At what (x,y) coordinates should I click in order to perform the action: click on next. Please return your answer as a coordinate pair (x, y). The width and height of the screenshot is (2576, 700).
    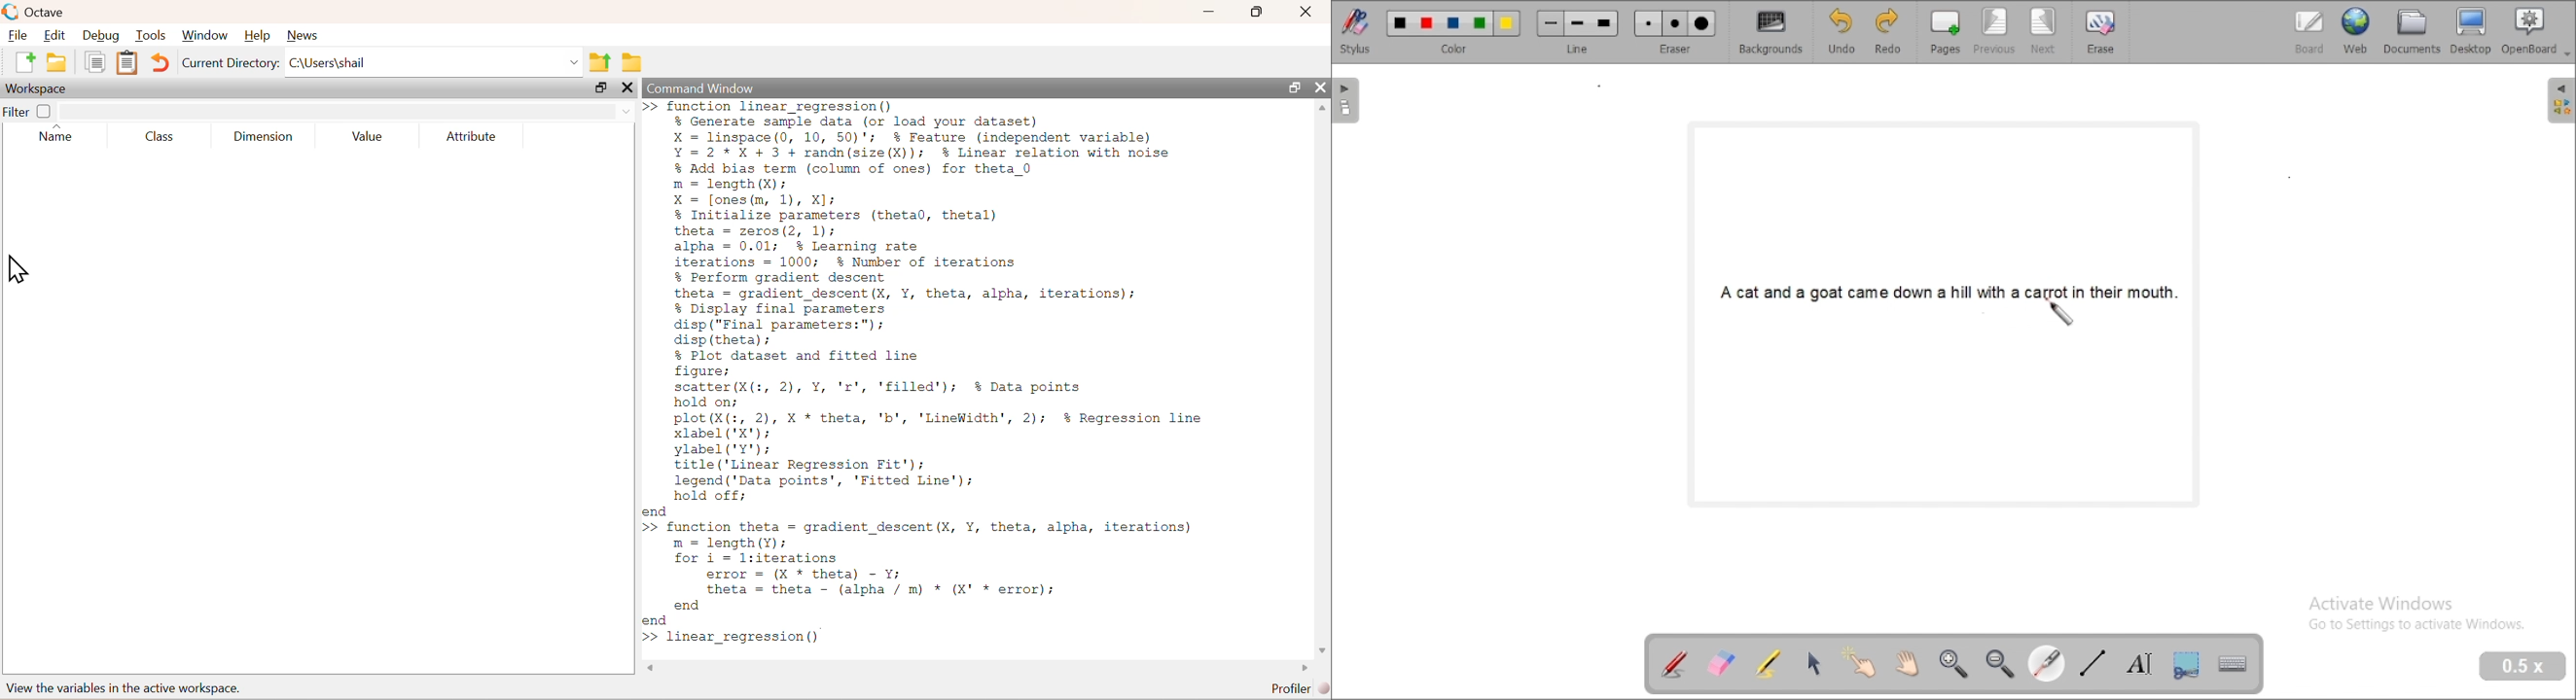
    Looking at the image, I should click on (2045, 32).